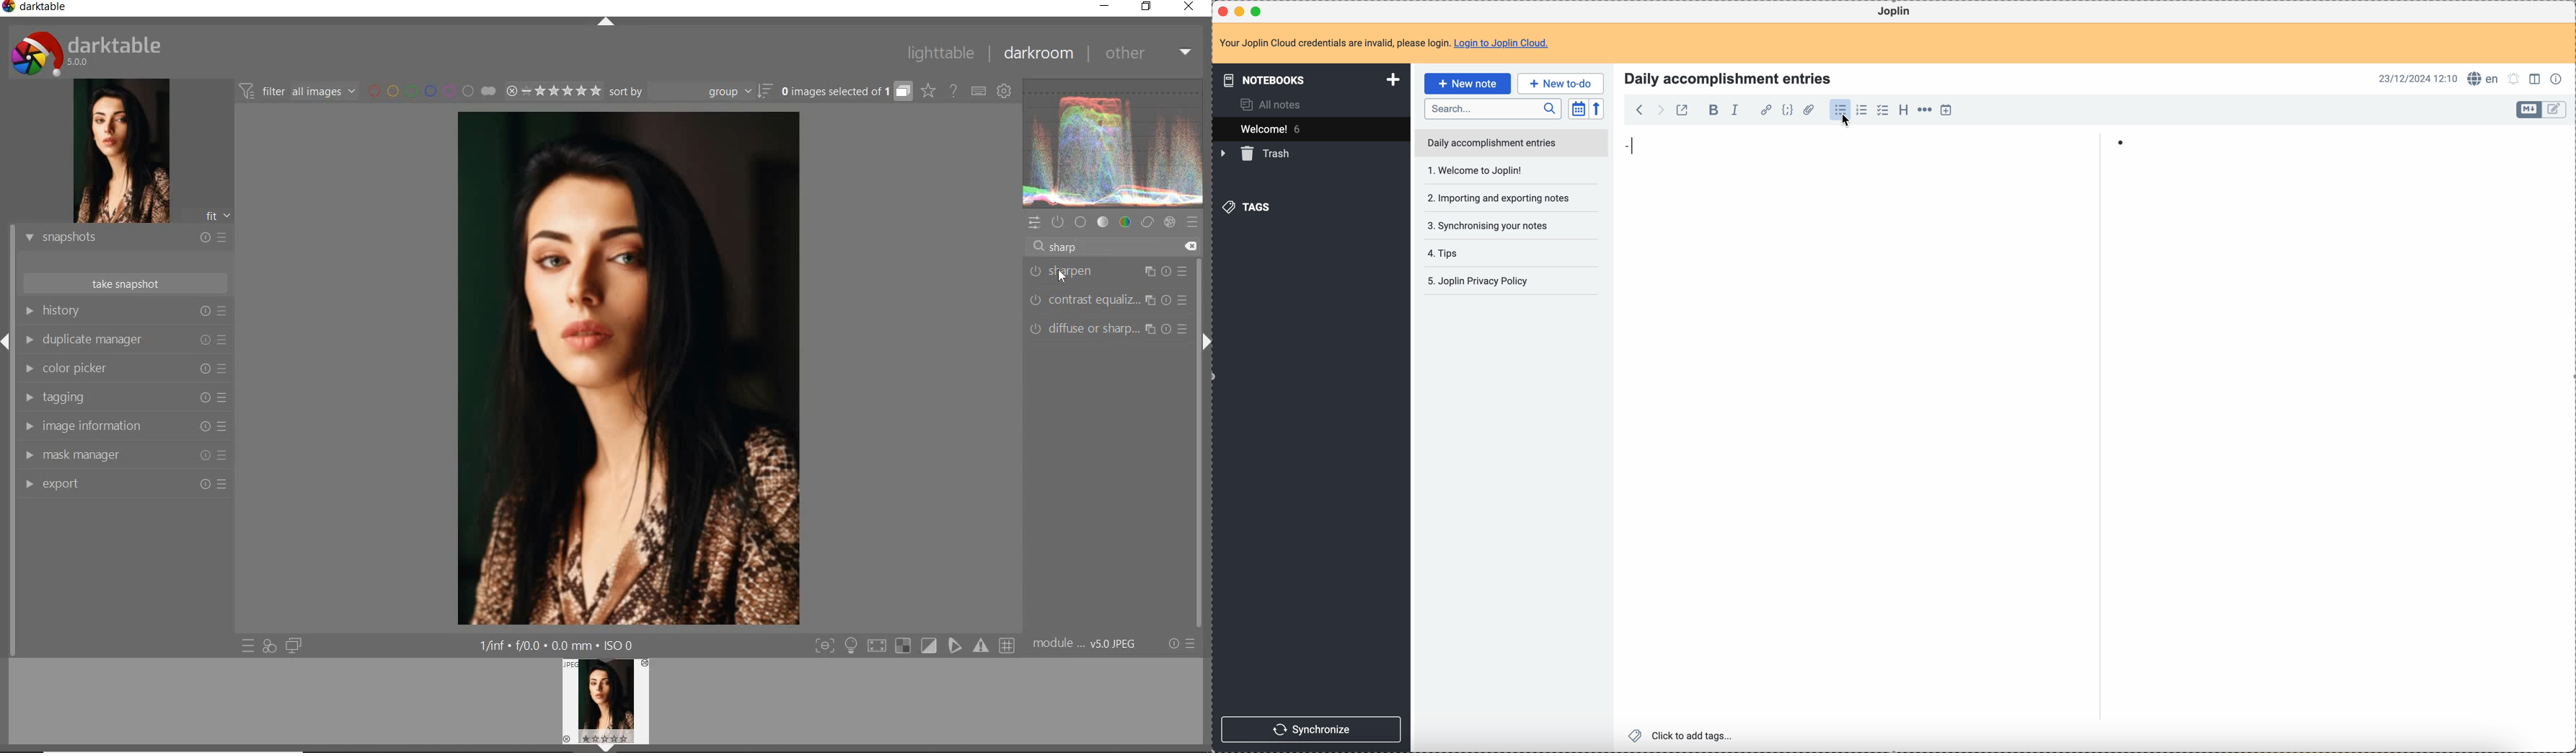 The height and width of the screenshot is (756, 2576). What do you see at coordinates (2416, 78) in the screenshot?
I see `date and hour` at bounding box center [2416, 78].